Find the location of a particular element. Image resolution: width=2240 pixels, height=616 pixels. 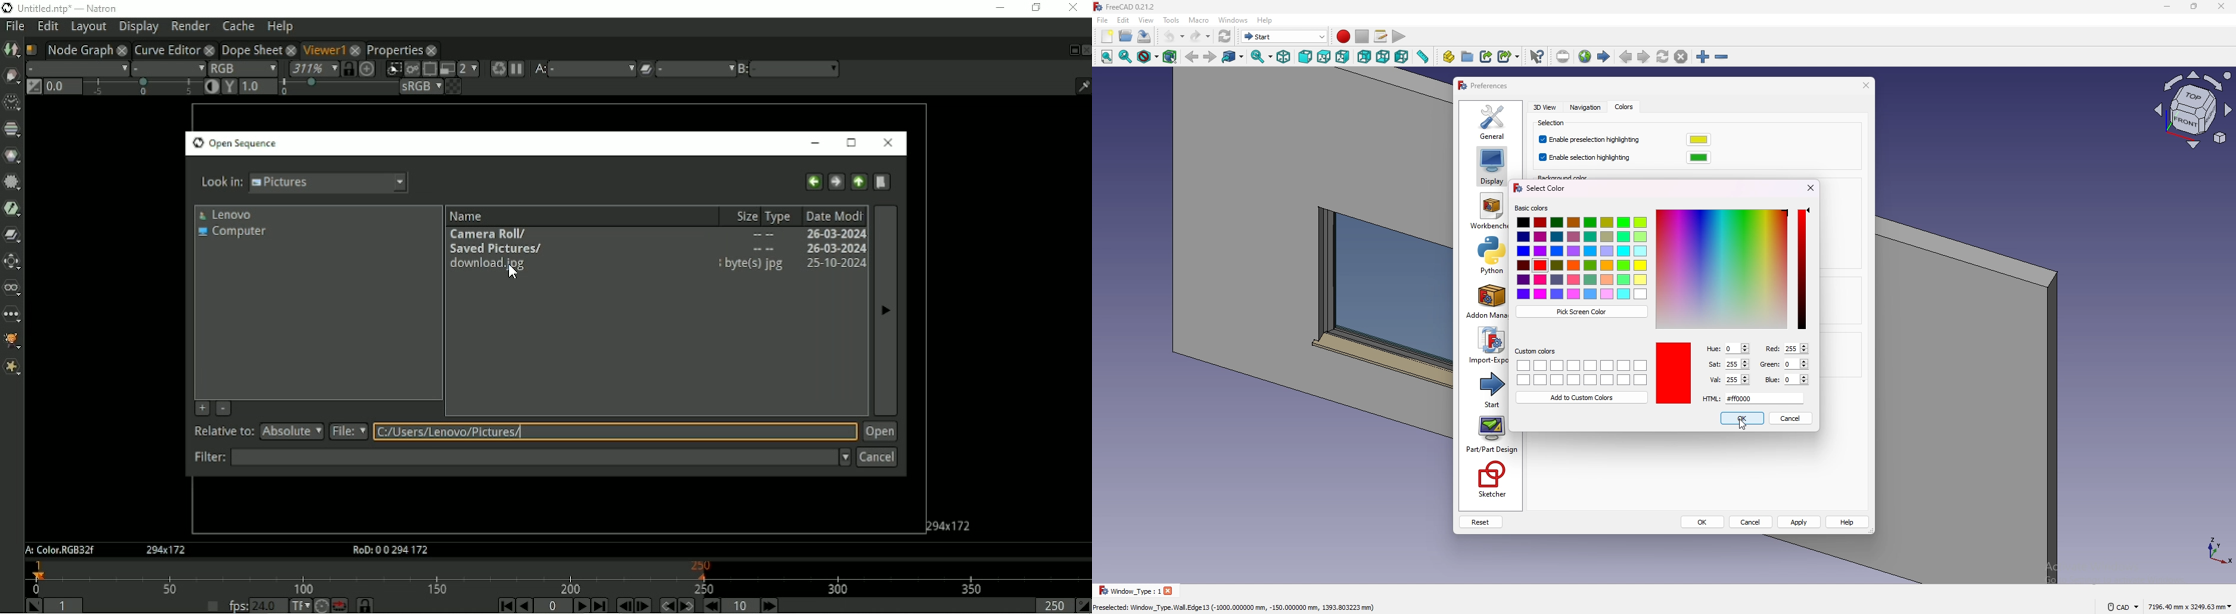

ok is located at coordinates (1742, 418).